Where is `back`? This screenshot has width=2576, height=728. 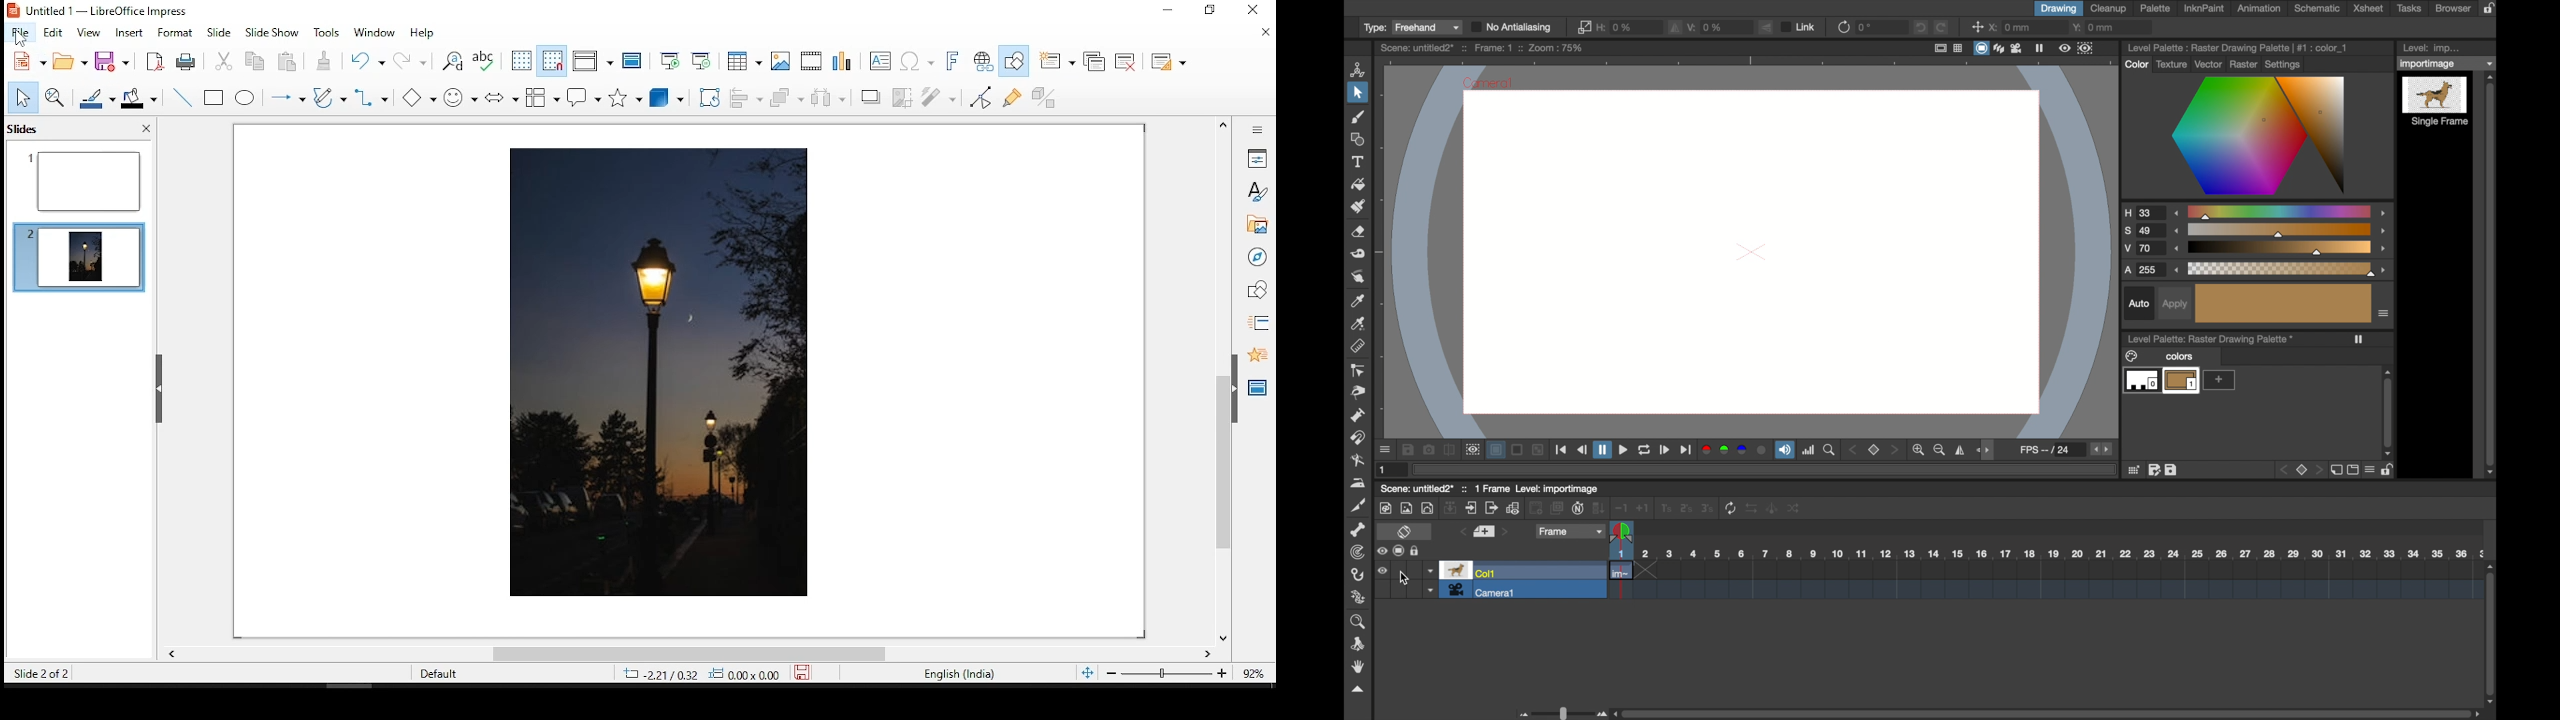
back is located at coordinates (1853, 450).